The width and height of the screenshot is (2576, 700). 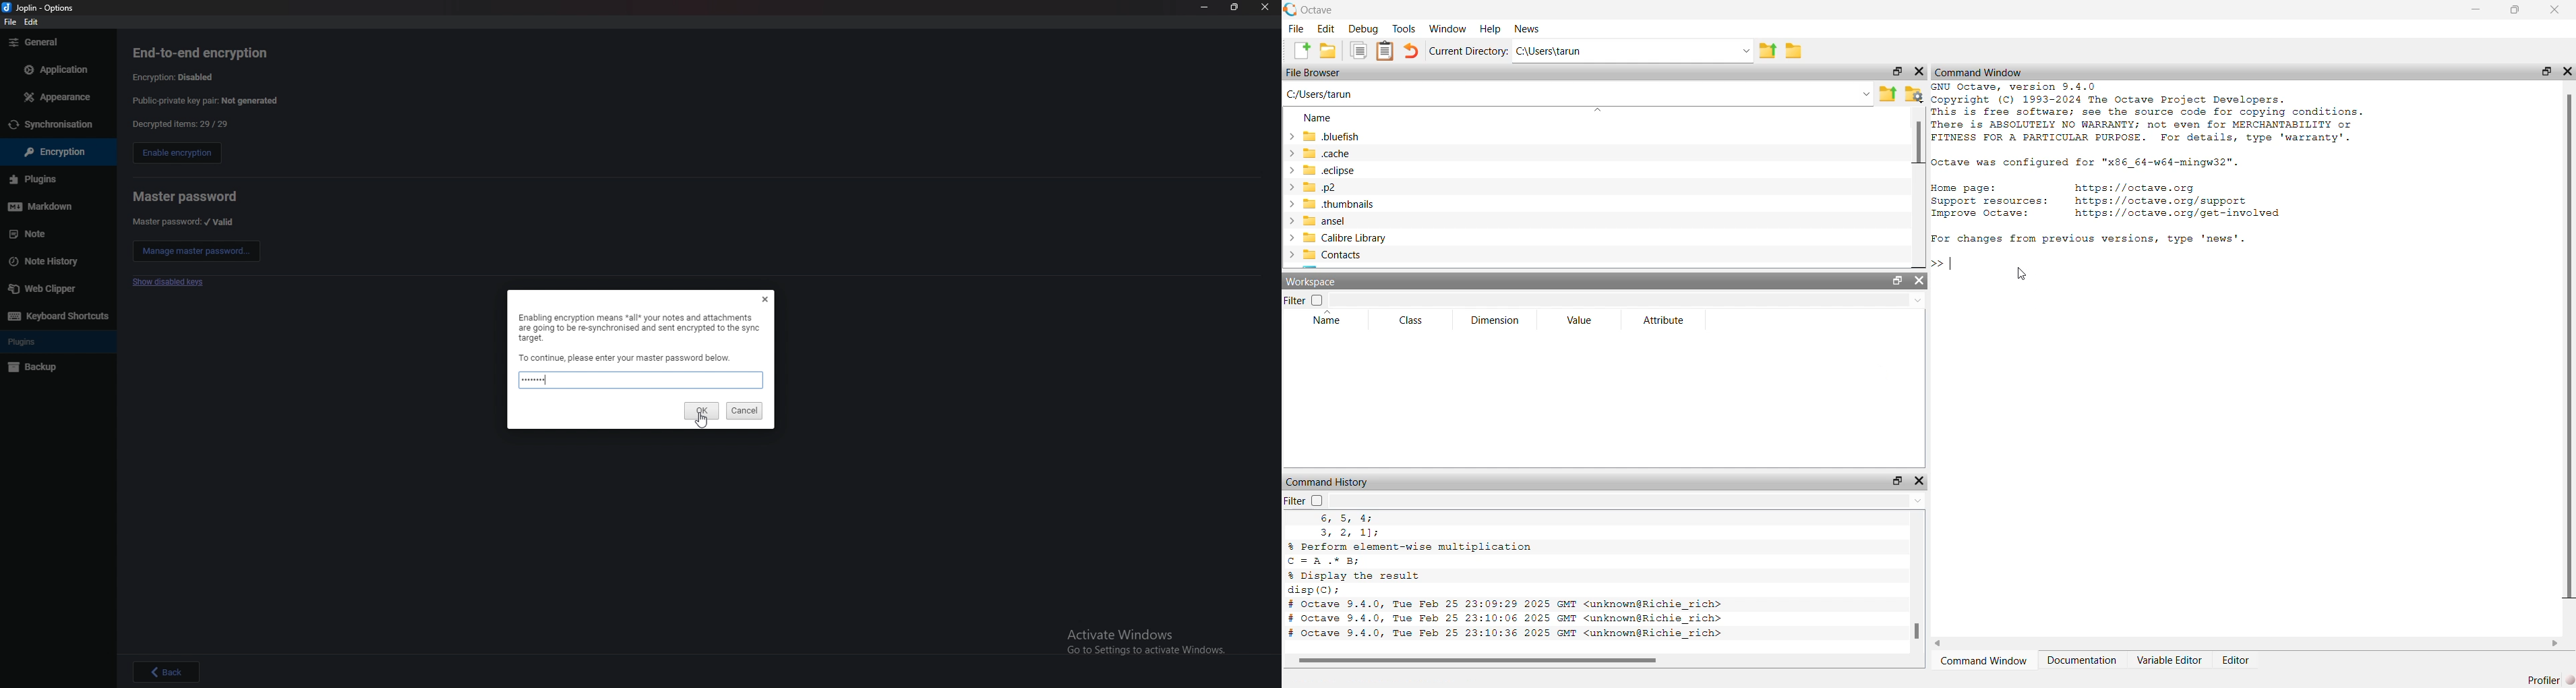 I want to click on Document Clipboard, so click(x=1386, y=51).